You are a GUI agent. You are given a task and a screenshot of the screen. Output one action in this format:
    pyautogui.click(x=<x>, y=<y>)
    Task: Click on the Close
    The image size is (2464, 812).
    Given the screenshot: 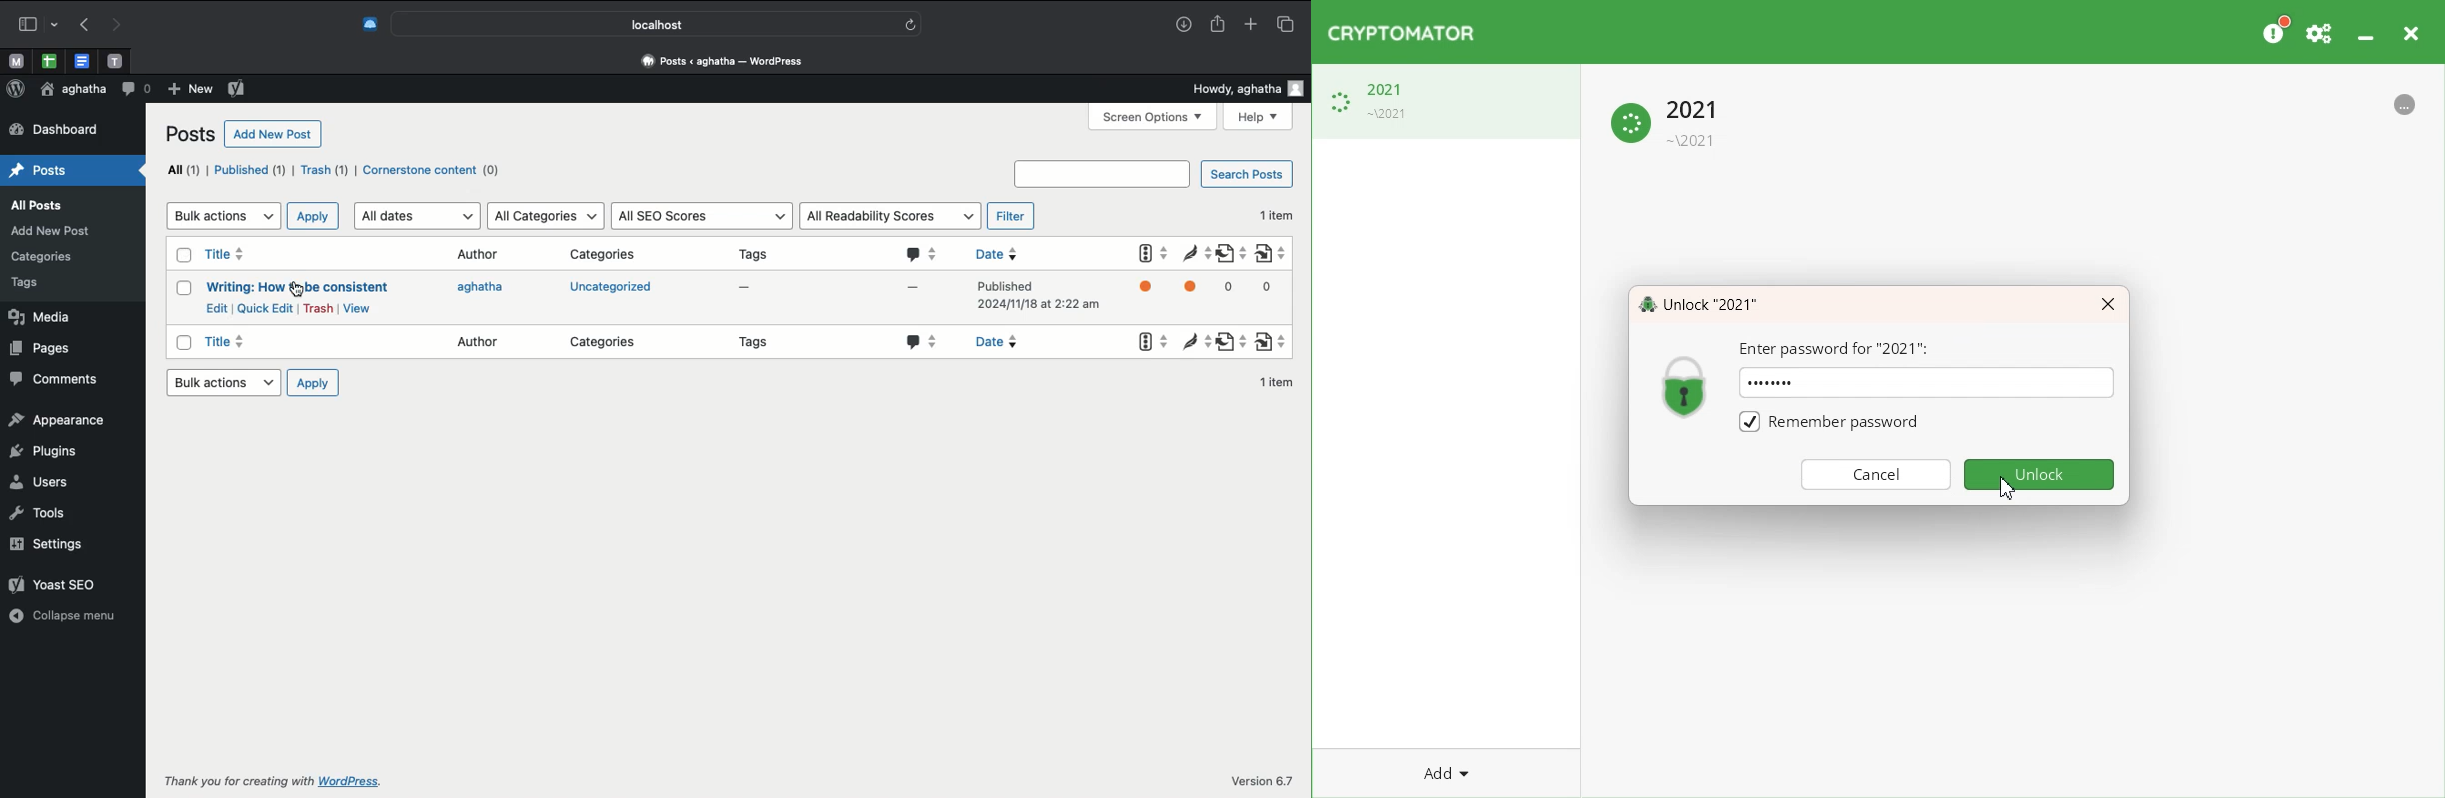 What is the action you would take?
    pyautogui.click(x=2410, y=30)
    